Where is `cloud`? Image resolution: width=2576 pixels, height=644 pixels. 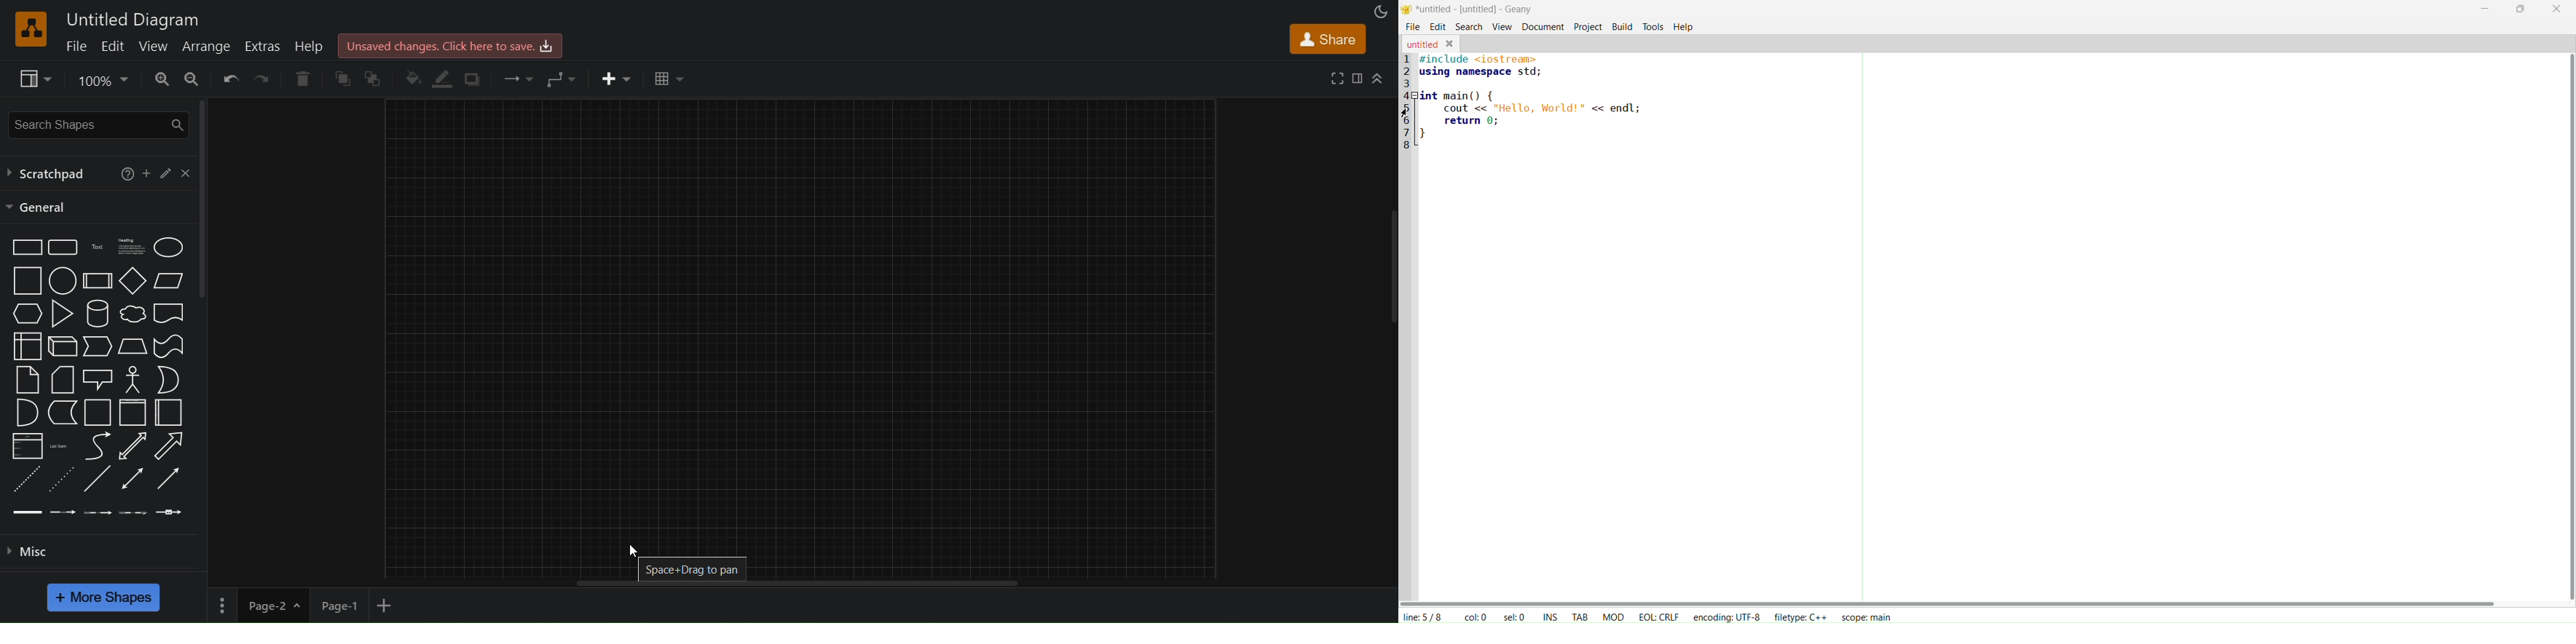
cloud is located at coordinates (131, 314).